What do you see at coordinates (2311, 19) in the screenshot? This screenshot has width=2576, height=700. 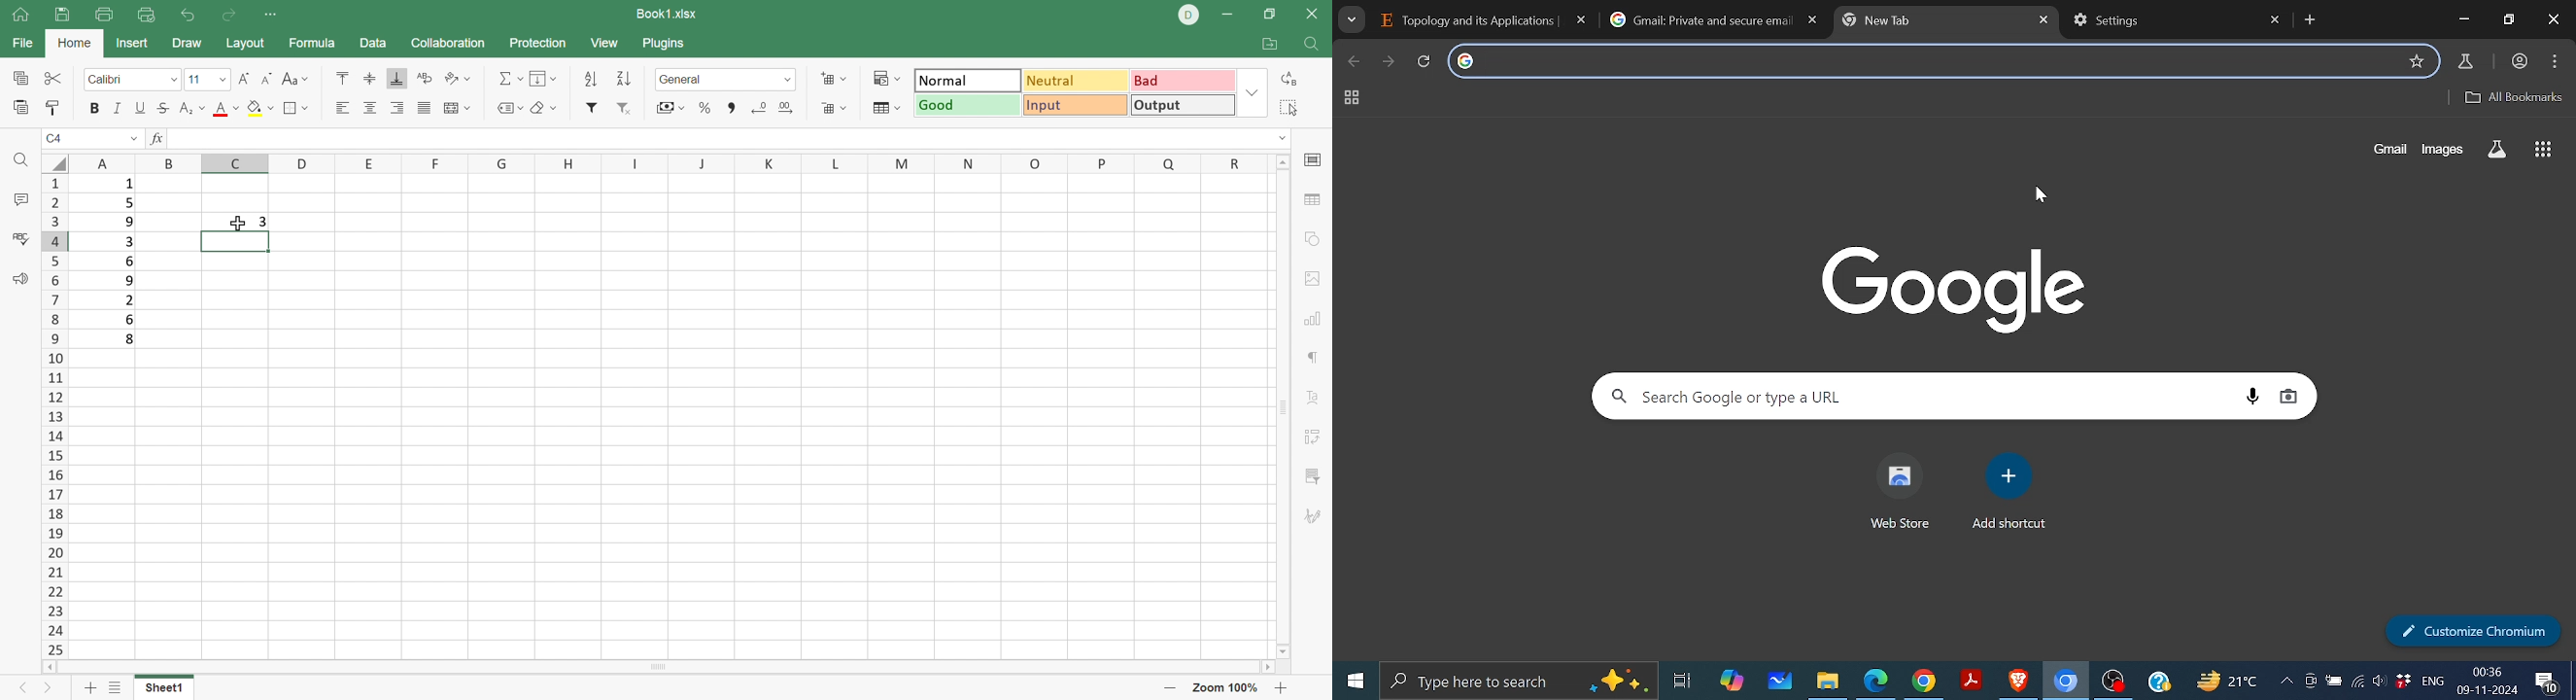 I see `Add new tab` at bounding box center [2311, 19].